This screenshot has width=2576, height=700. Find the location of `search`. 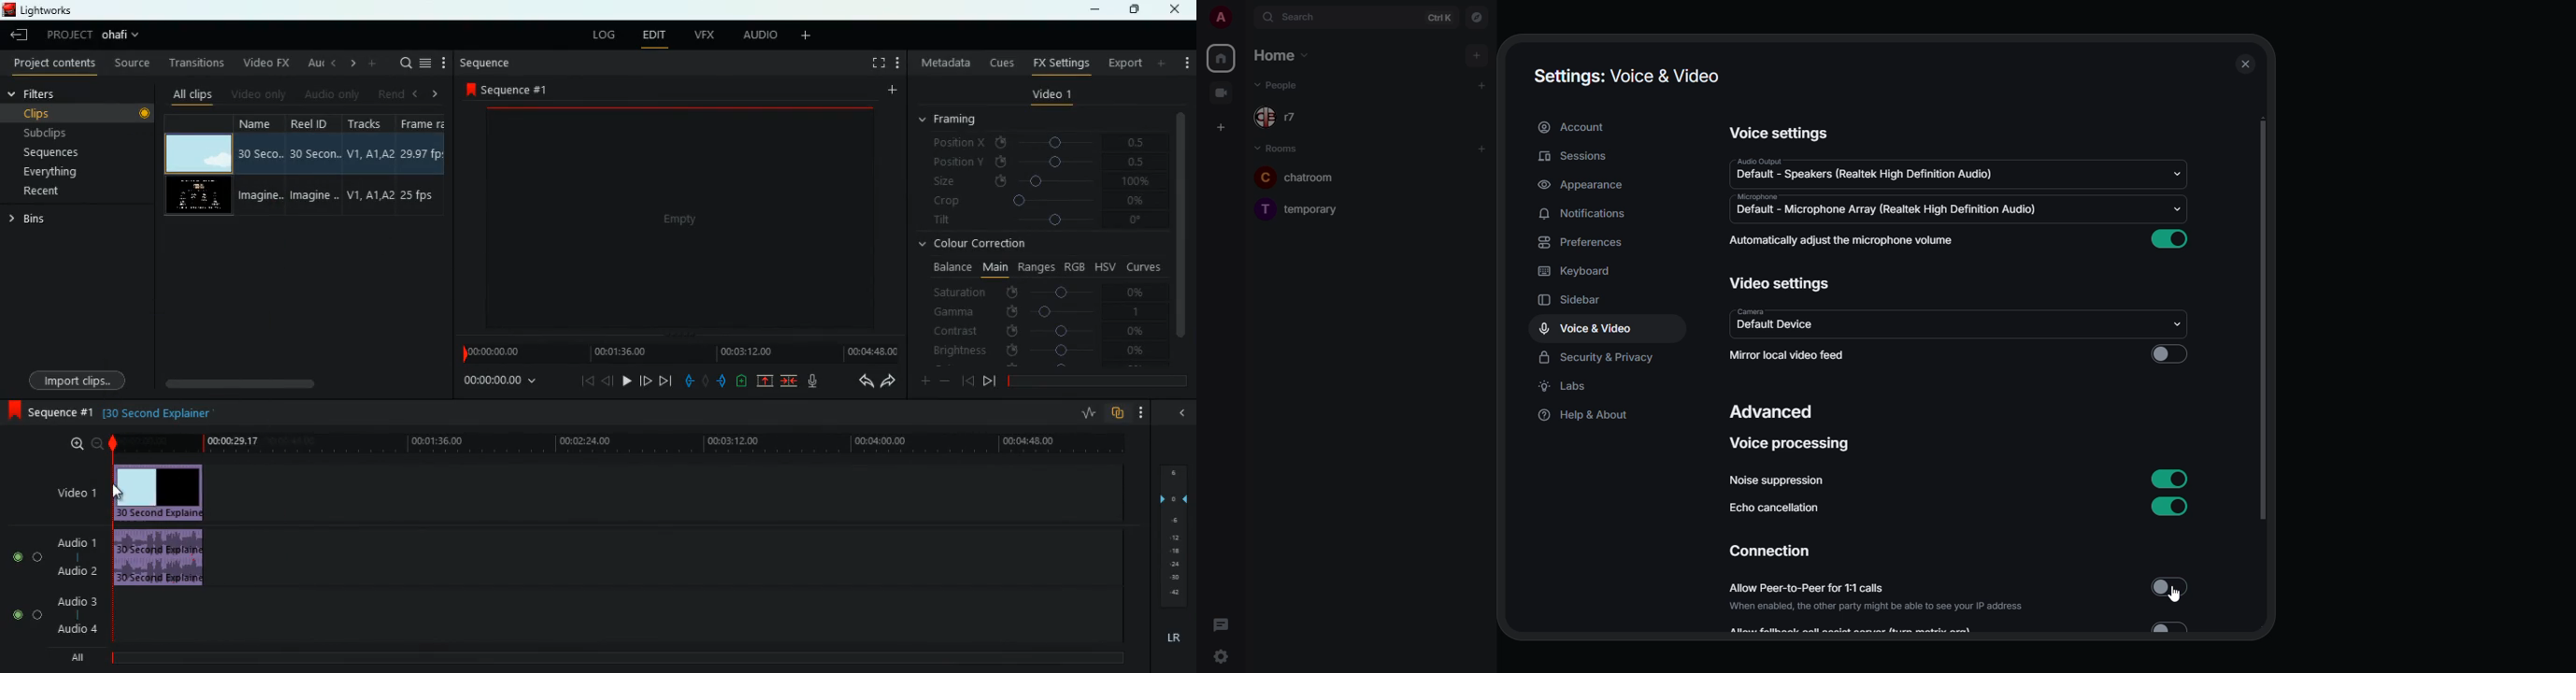

search is located at coordinates (401, 62).